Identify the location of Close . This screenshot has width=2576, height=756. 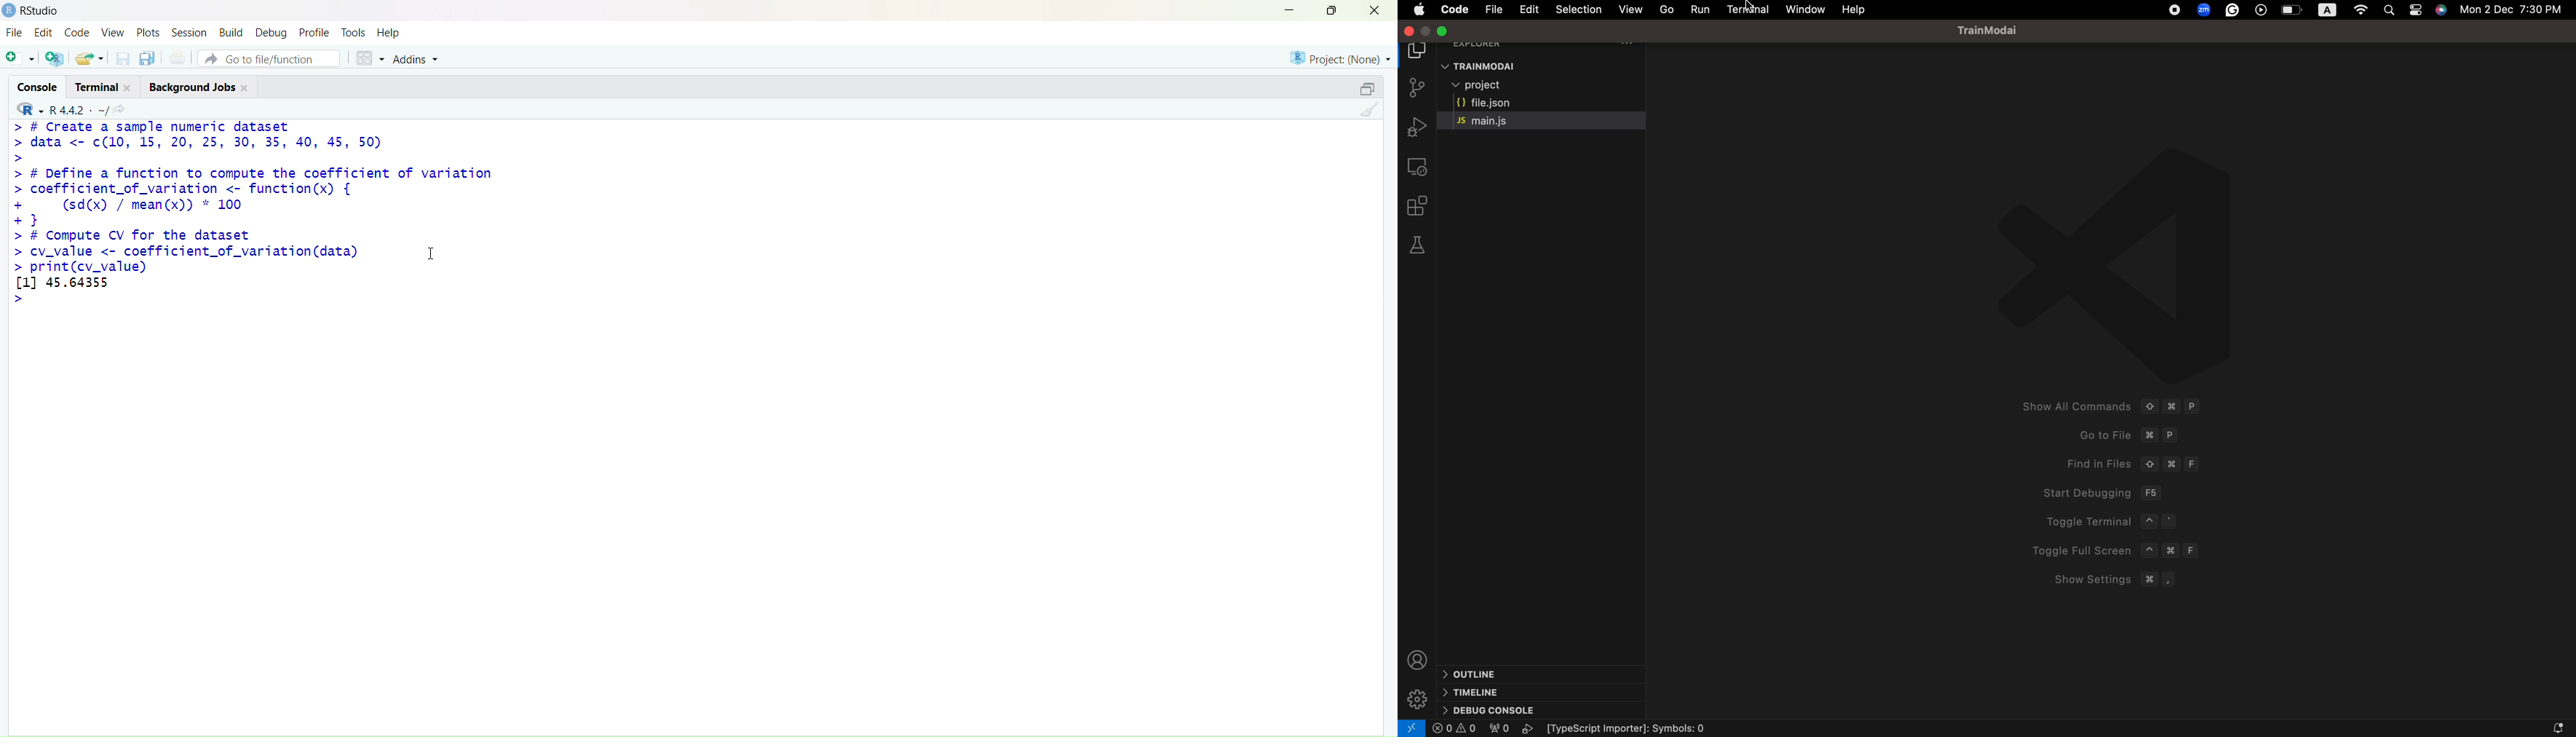
(246, 88).